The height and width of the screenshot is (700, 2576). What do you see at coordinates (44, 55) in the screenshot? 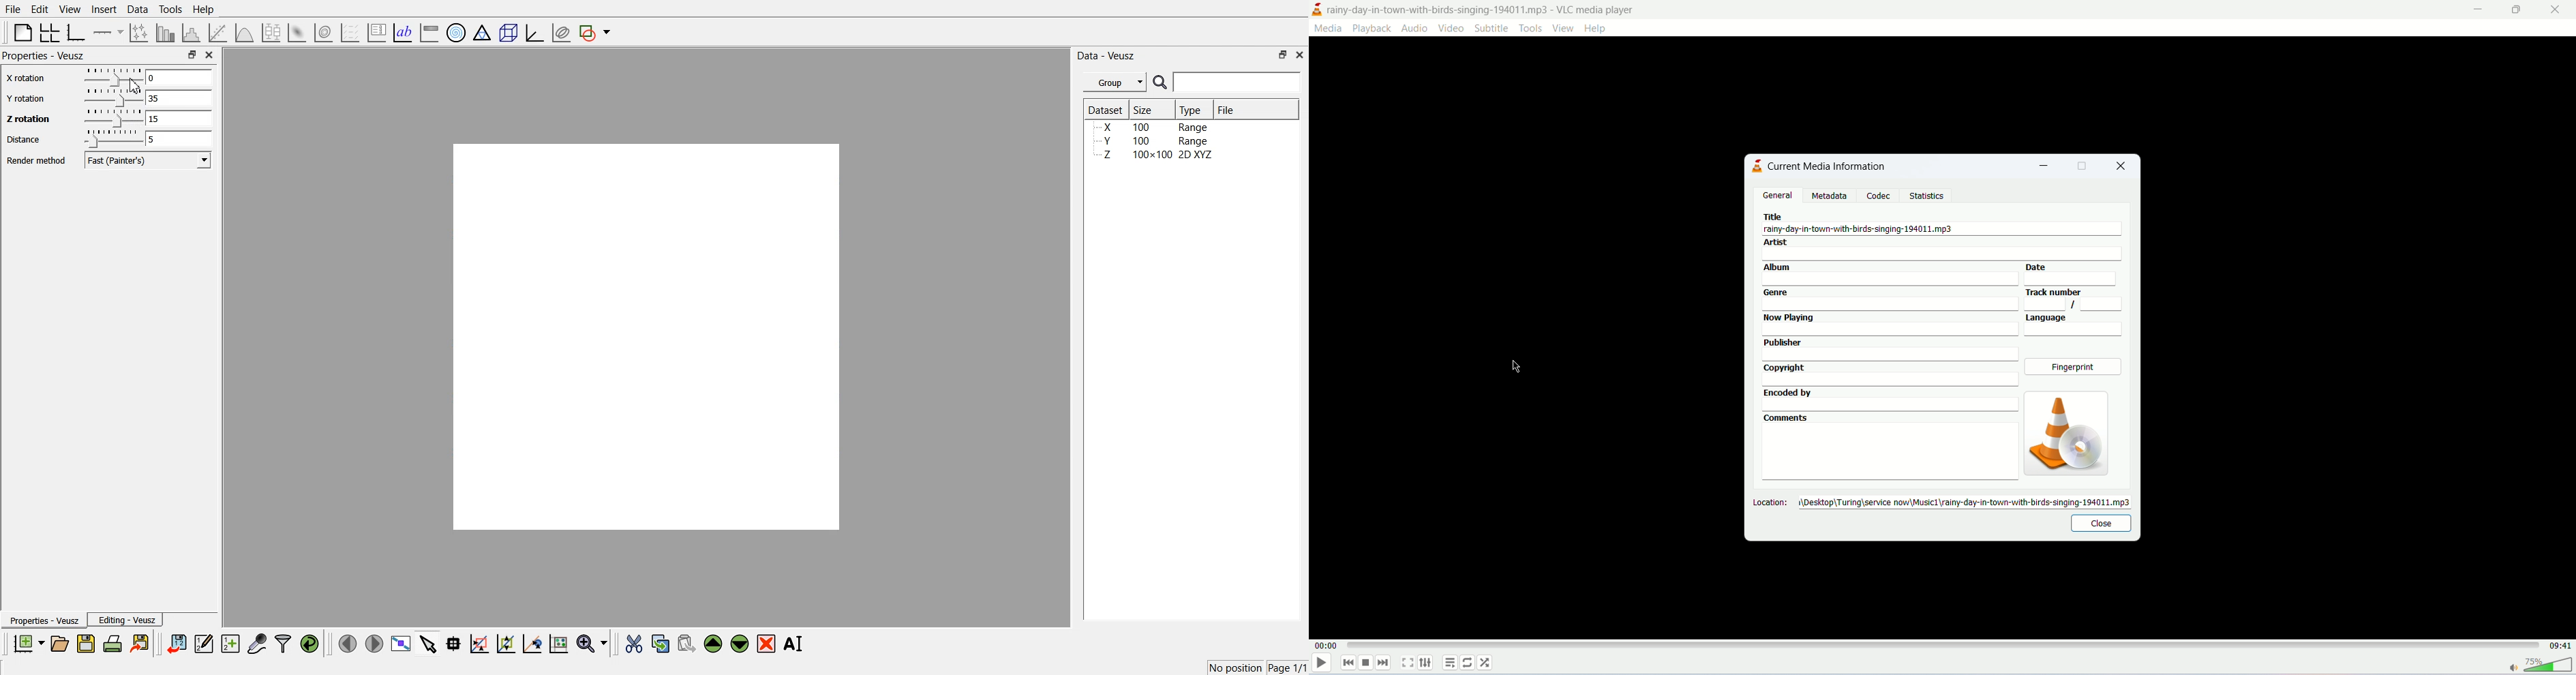
I see `Properties - Veusz` at bounding box center [44, 55].